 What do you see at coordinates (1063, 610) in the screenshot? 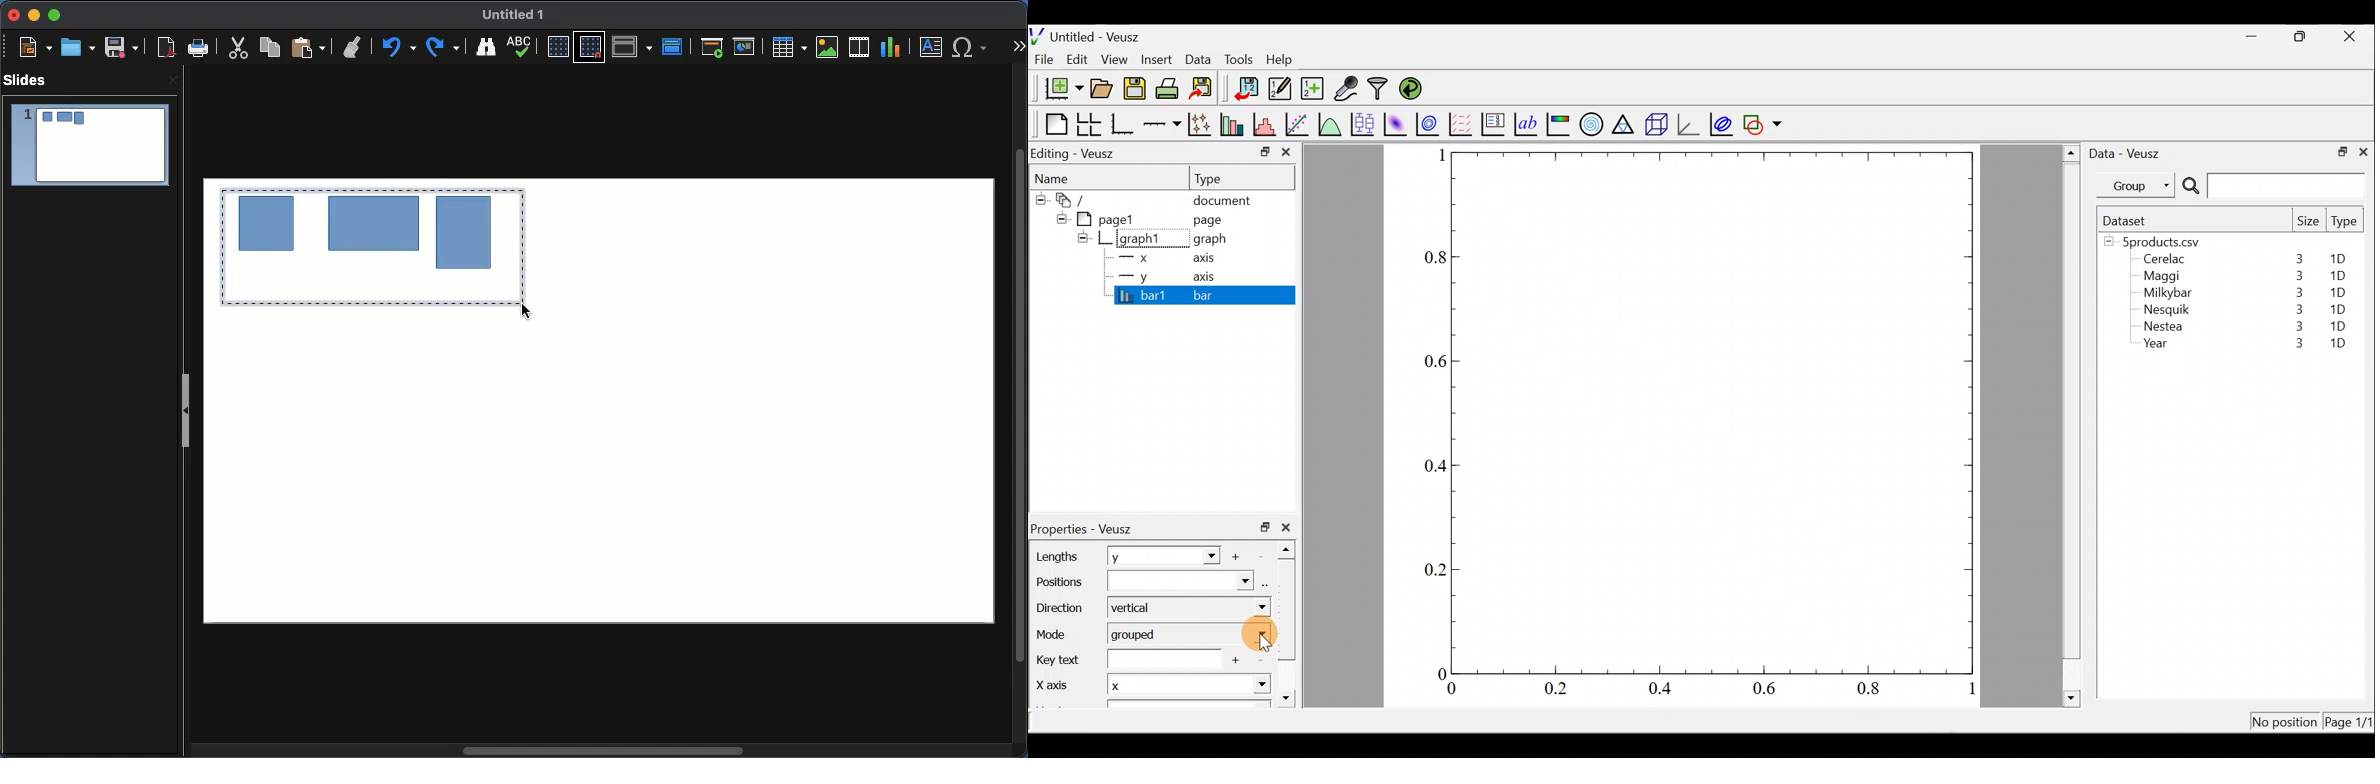
I see `Direction` at bounding box center [1063, 610].